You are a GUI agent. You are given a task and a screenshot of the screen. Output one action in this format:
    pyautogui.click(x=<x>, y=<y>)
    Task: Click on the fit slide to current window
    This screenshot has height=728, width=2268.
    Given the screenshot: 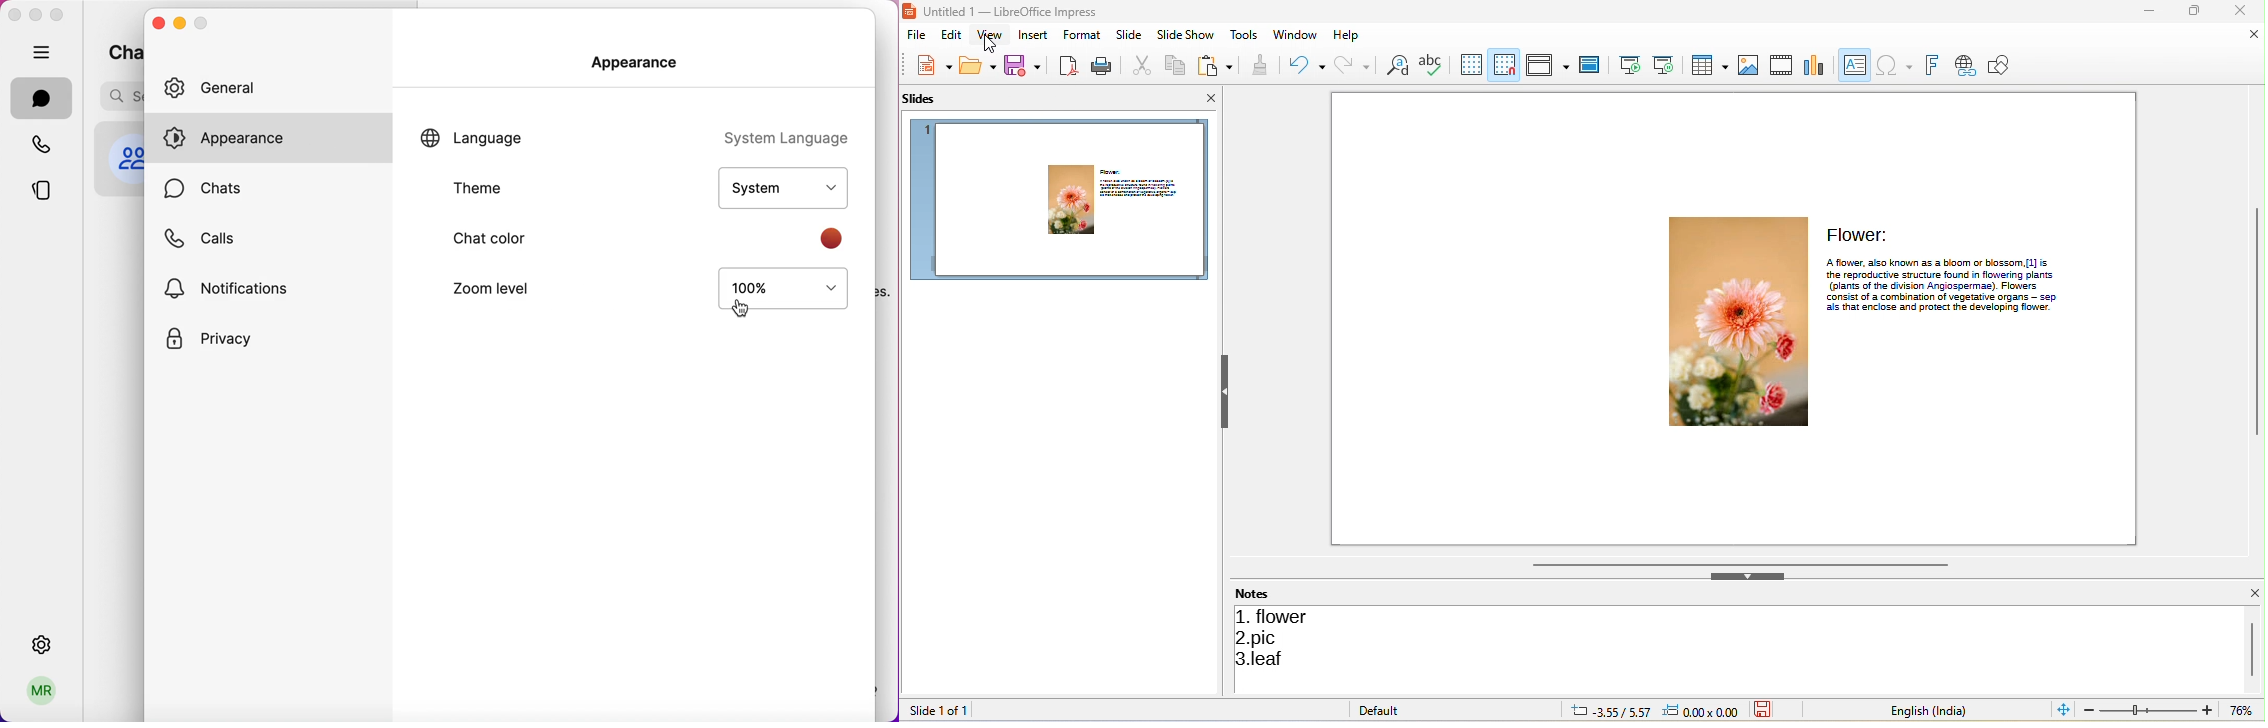 What is the action you would take?
    pyautogui.click(x=2061, y=710)
    